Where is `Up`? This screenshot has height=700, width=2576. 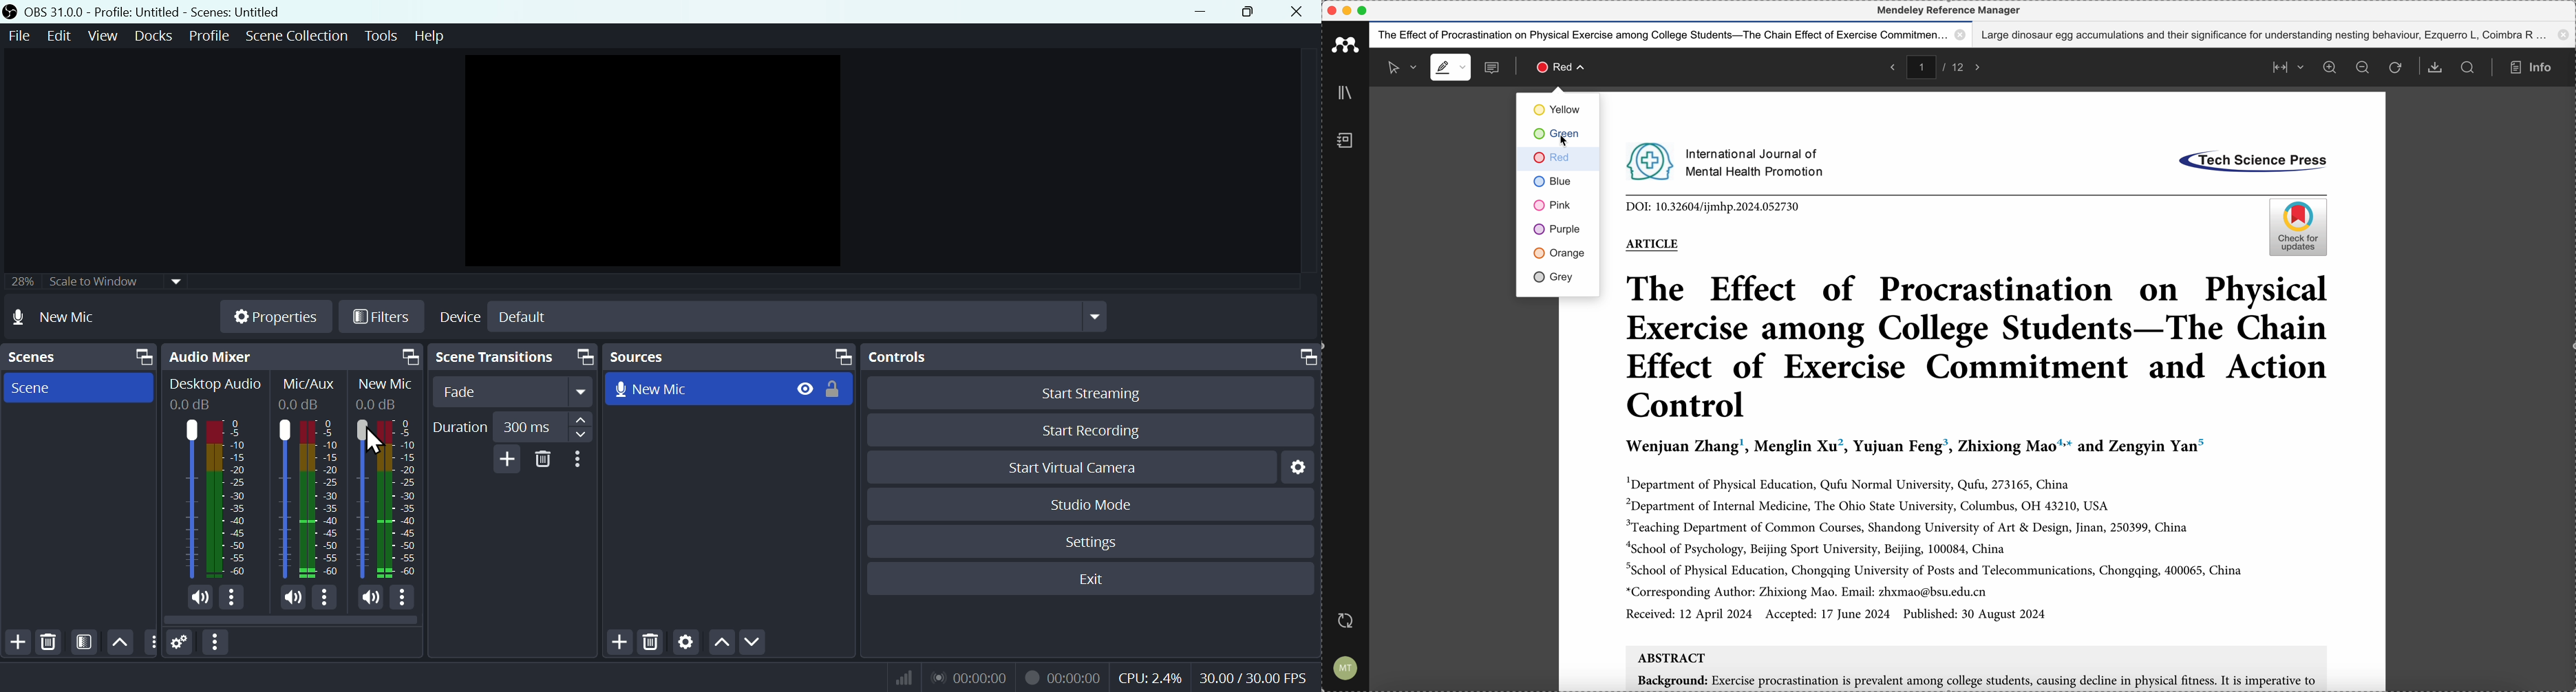
Up is located at coordinates (721, 645).